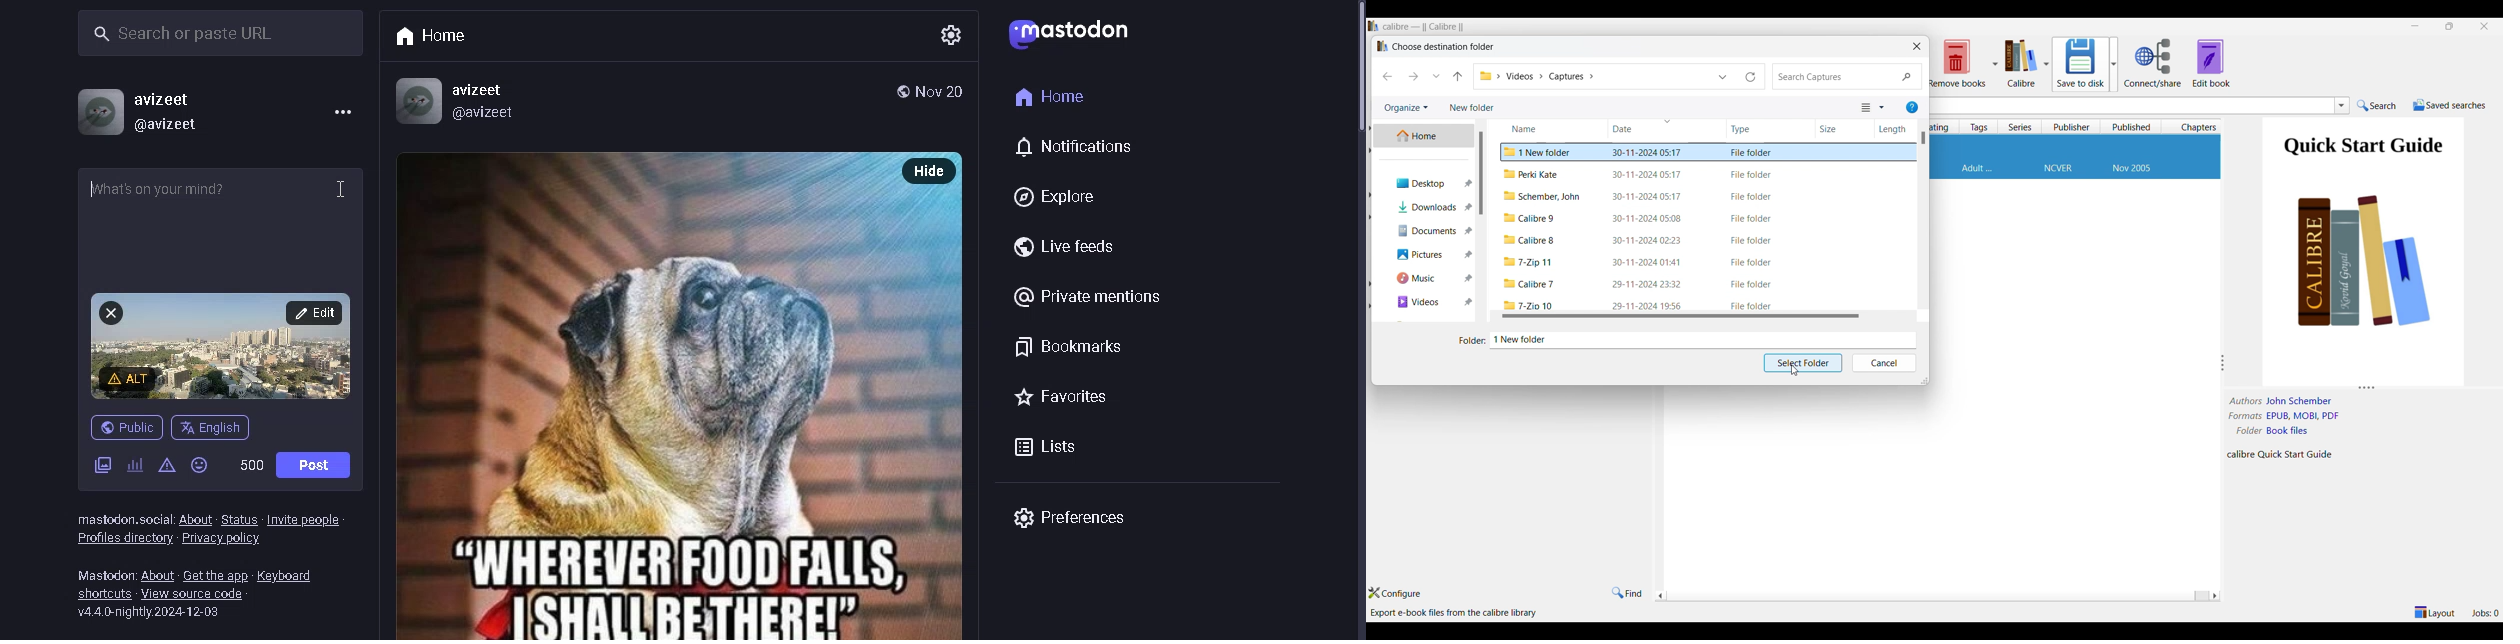 This screenshot has height=644, width=2520. Describe the element at coordinates (2215, 596) in the screenshot. I see `scroll left` at that location.